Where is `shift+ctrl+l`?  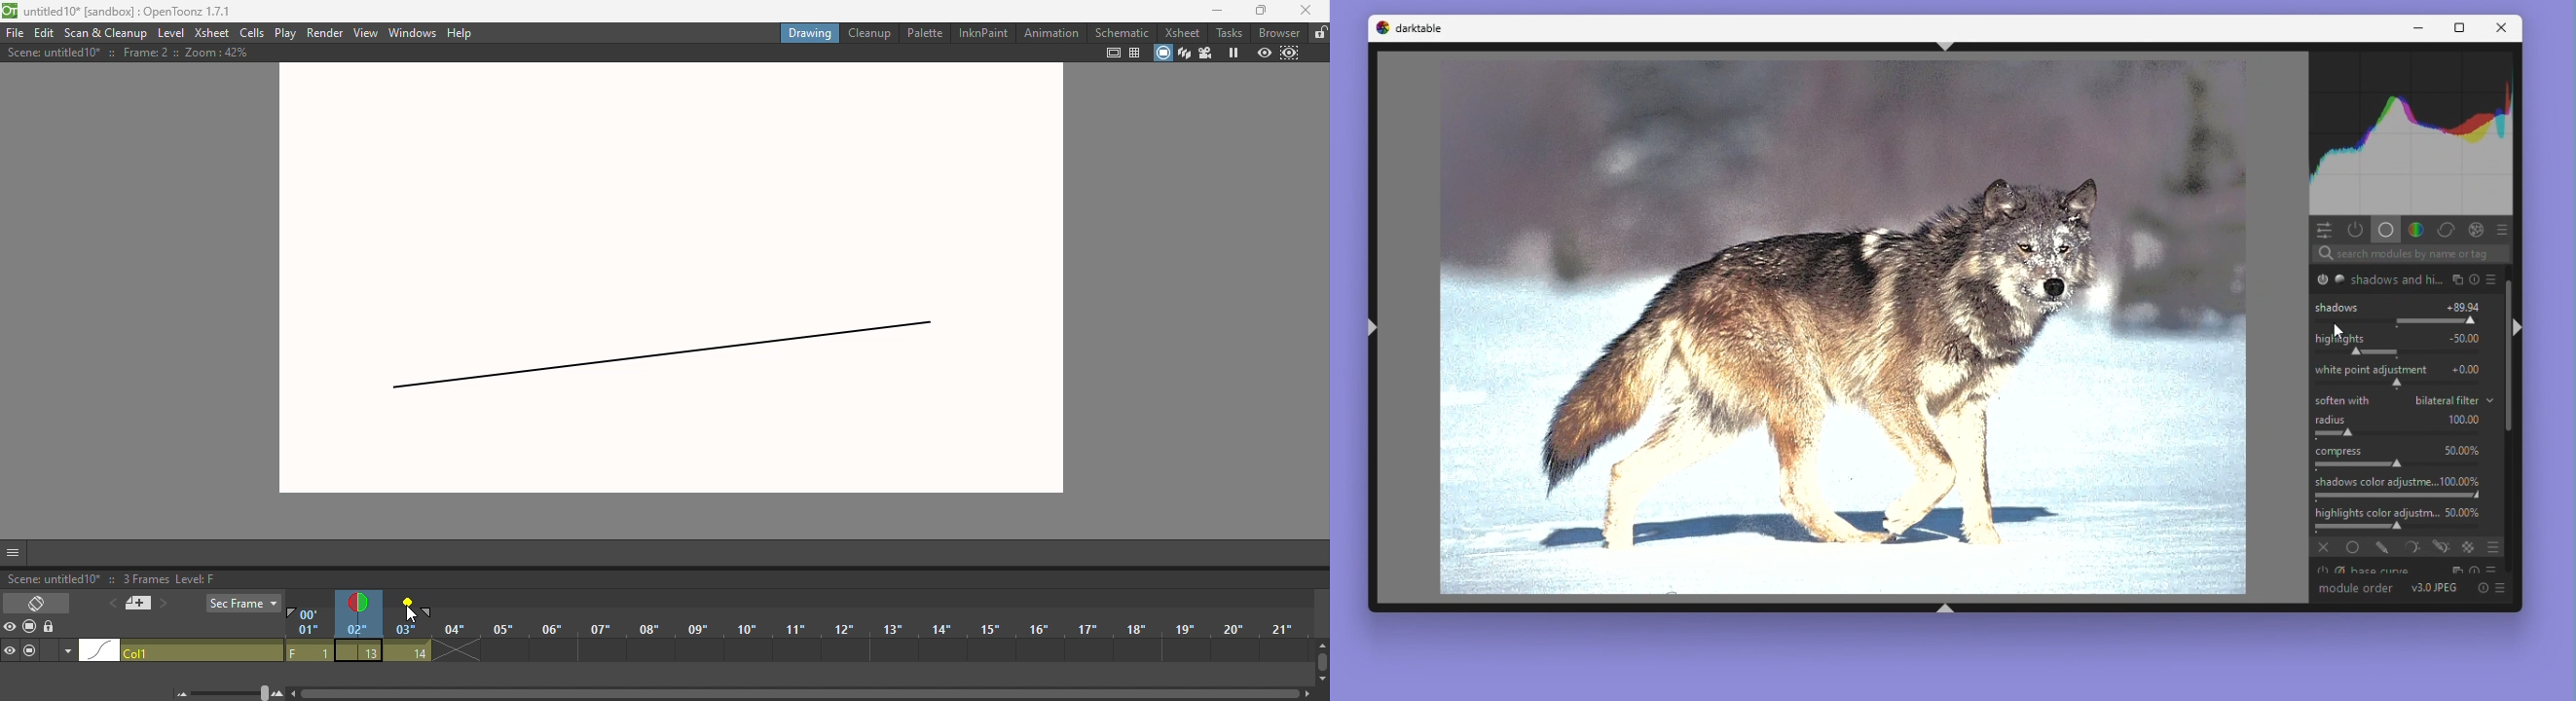 shift+ctrl+l is located at coordinates (1370, 331).